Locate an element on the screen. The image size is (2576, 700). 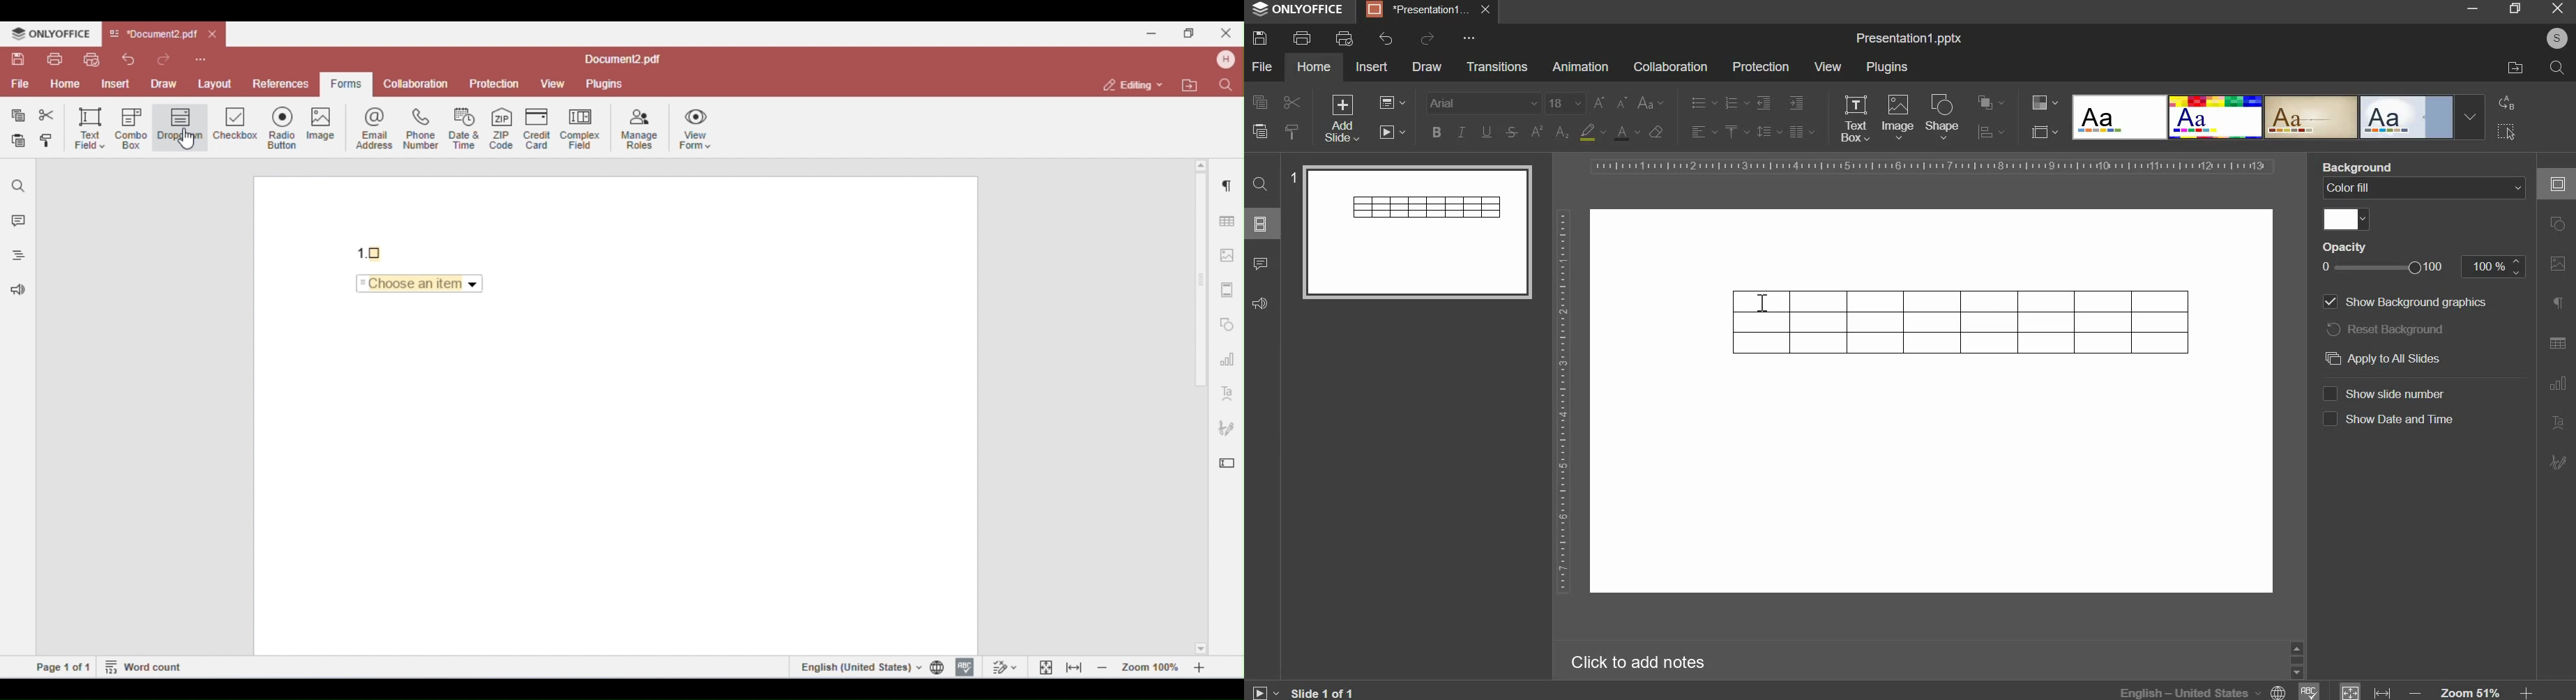
slide preview is located at coordinates (1410, 231).